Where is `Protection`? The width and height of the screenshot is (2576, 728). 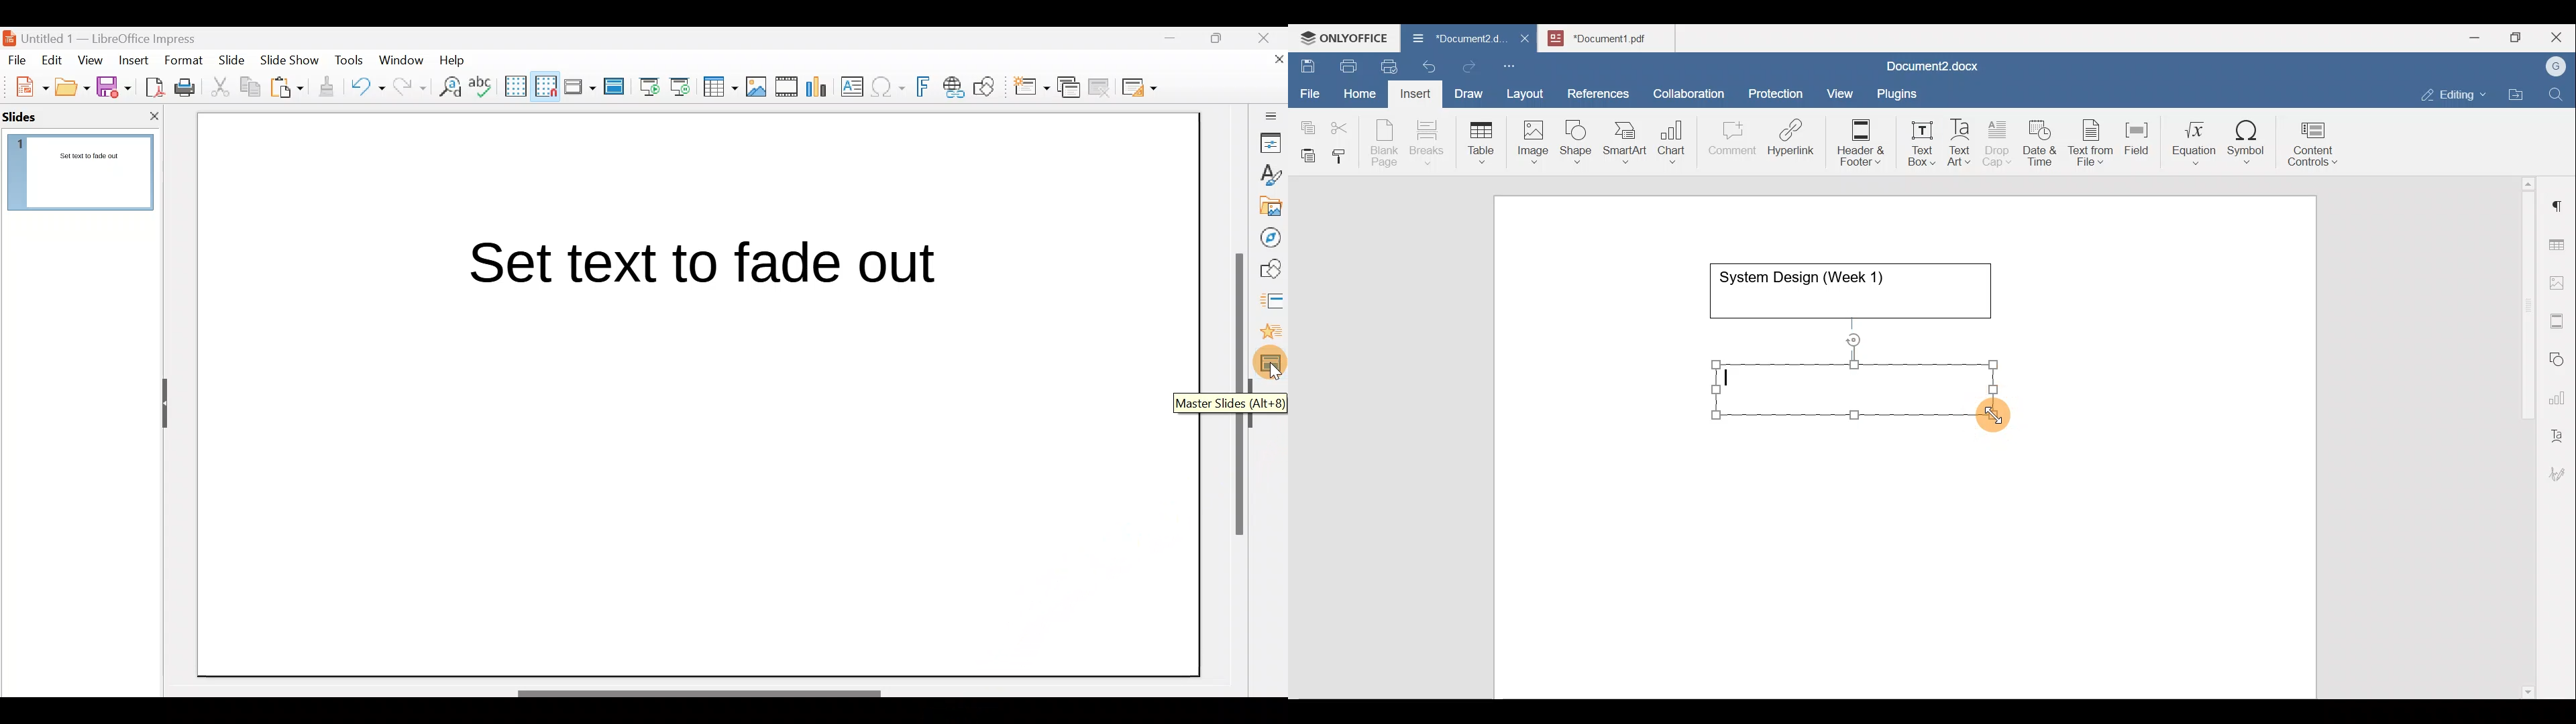
Protection is located at coordinates (1780, 92).